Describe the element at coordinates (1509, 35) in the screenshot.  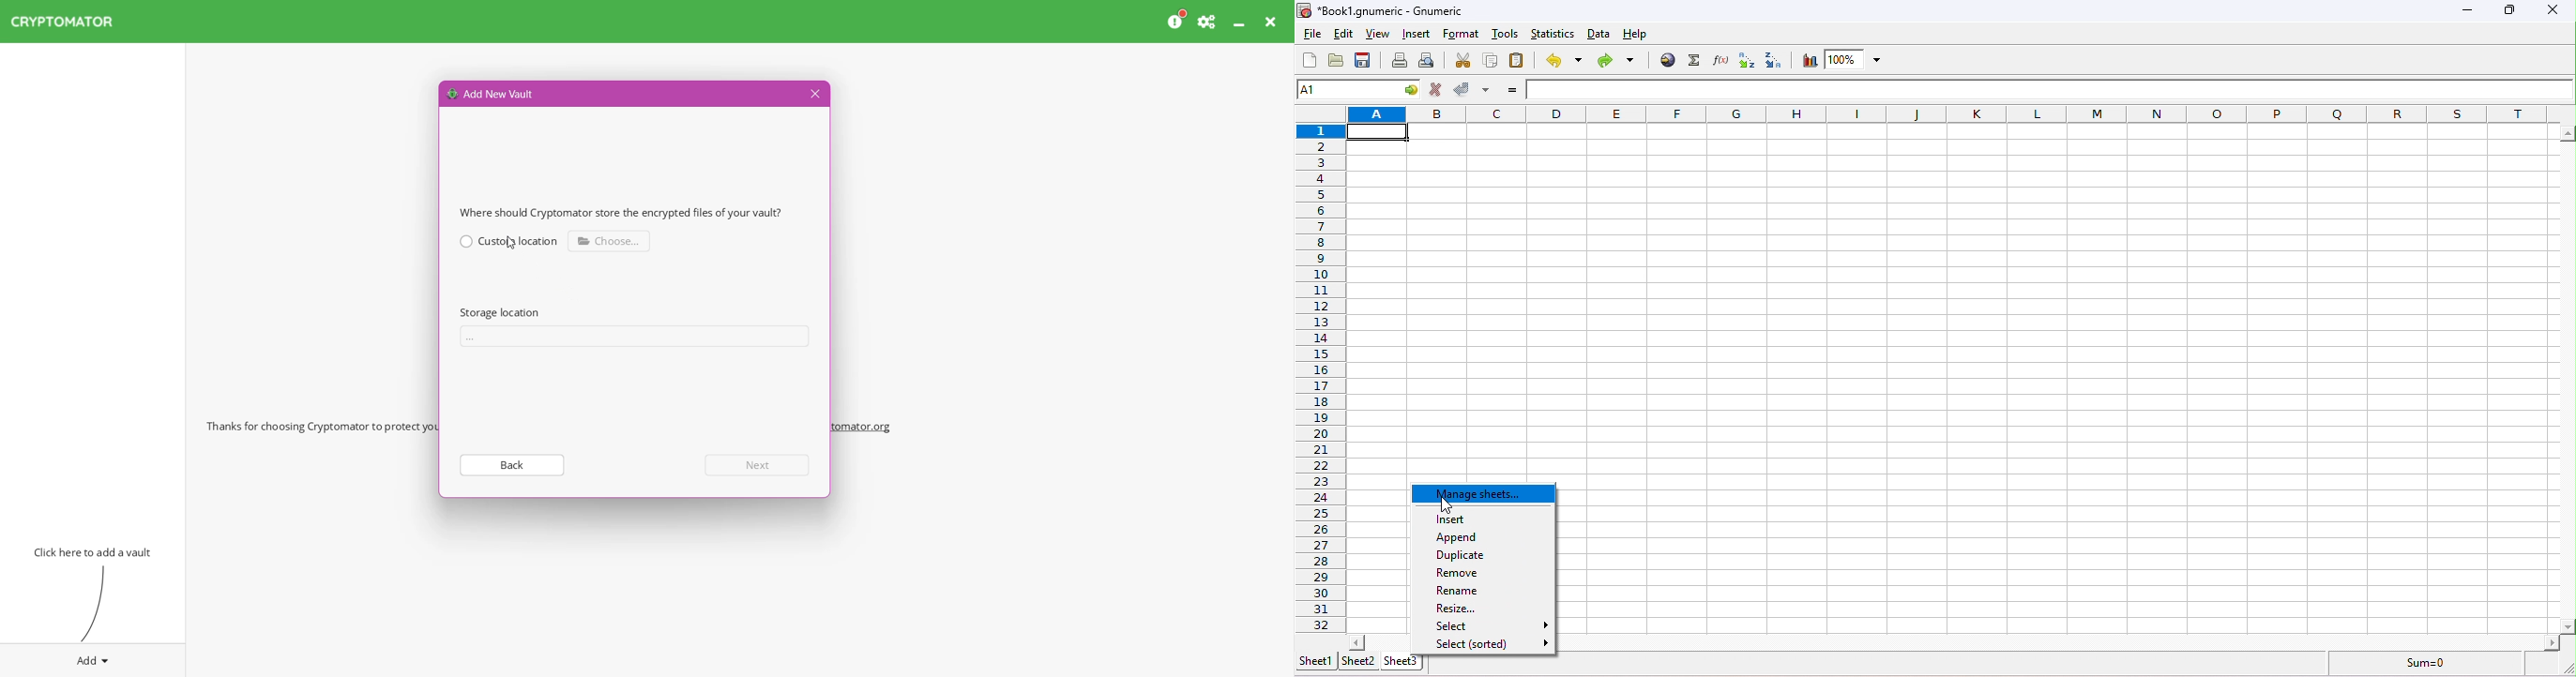
I see `tools` at that location.